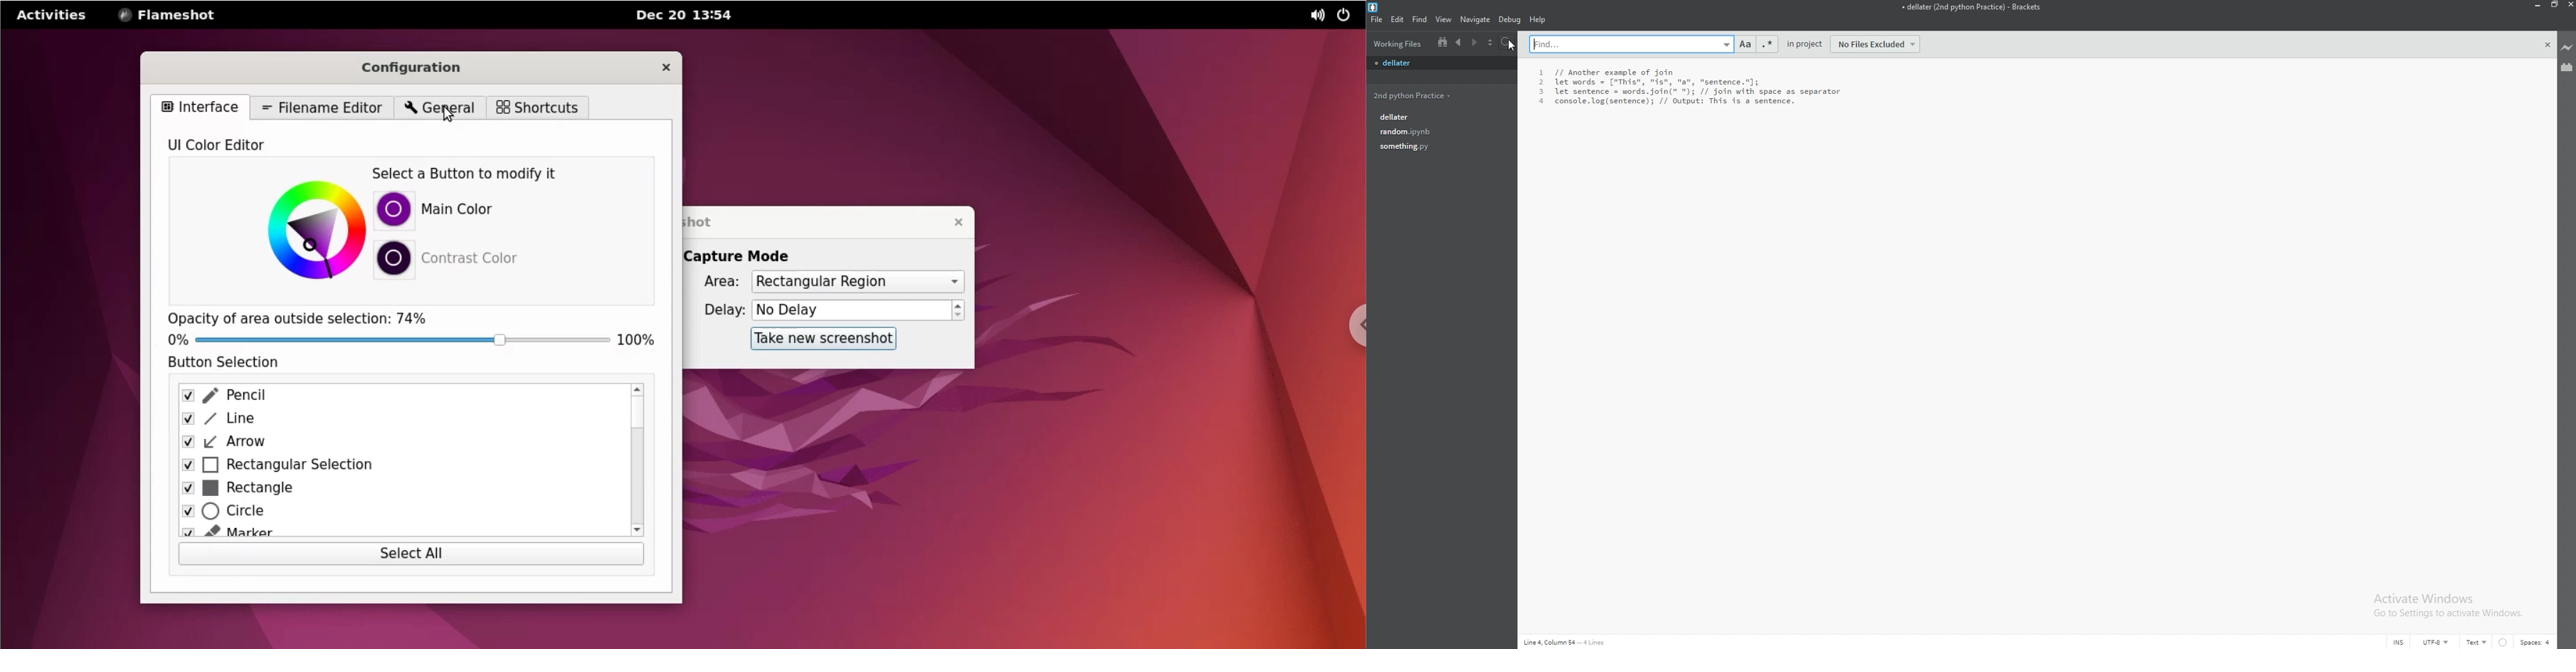 This screenshot has height=672, width=2576. I want to click on text, so click(2478, 640).